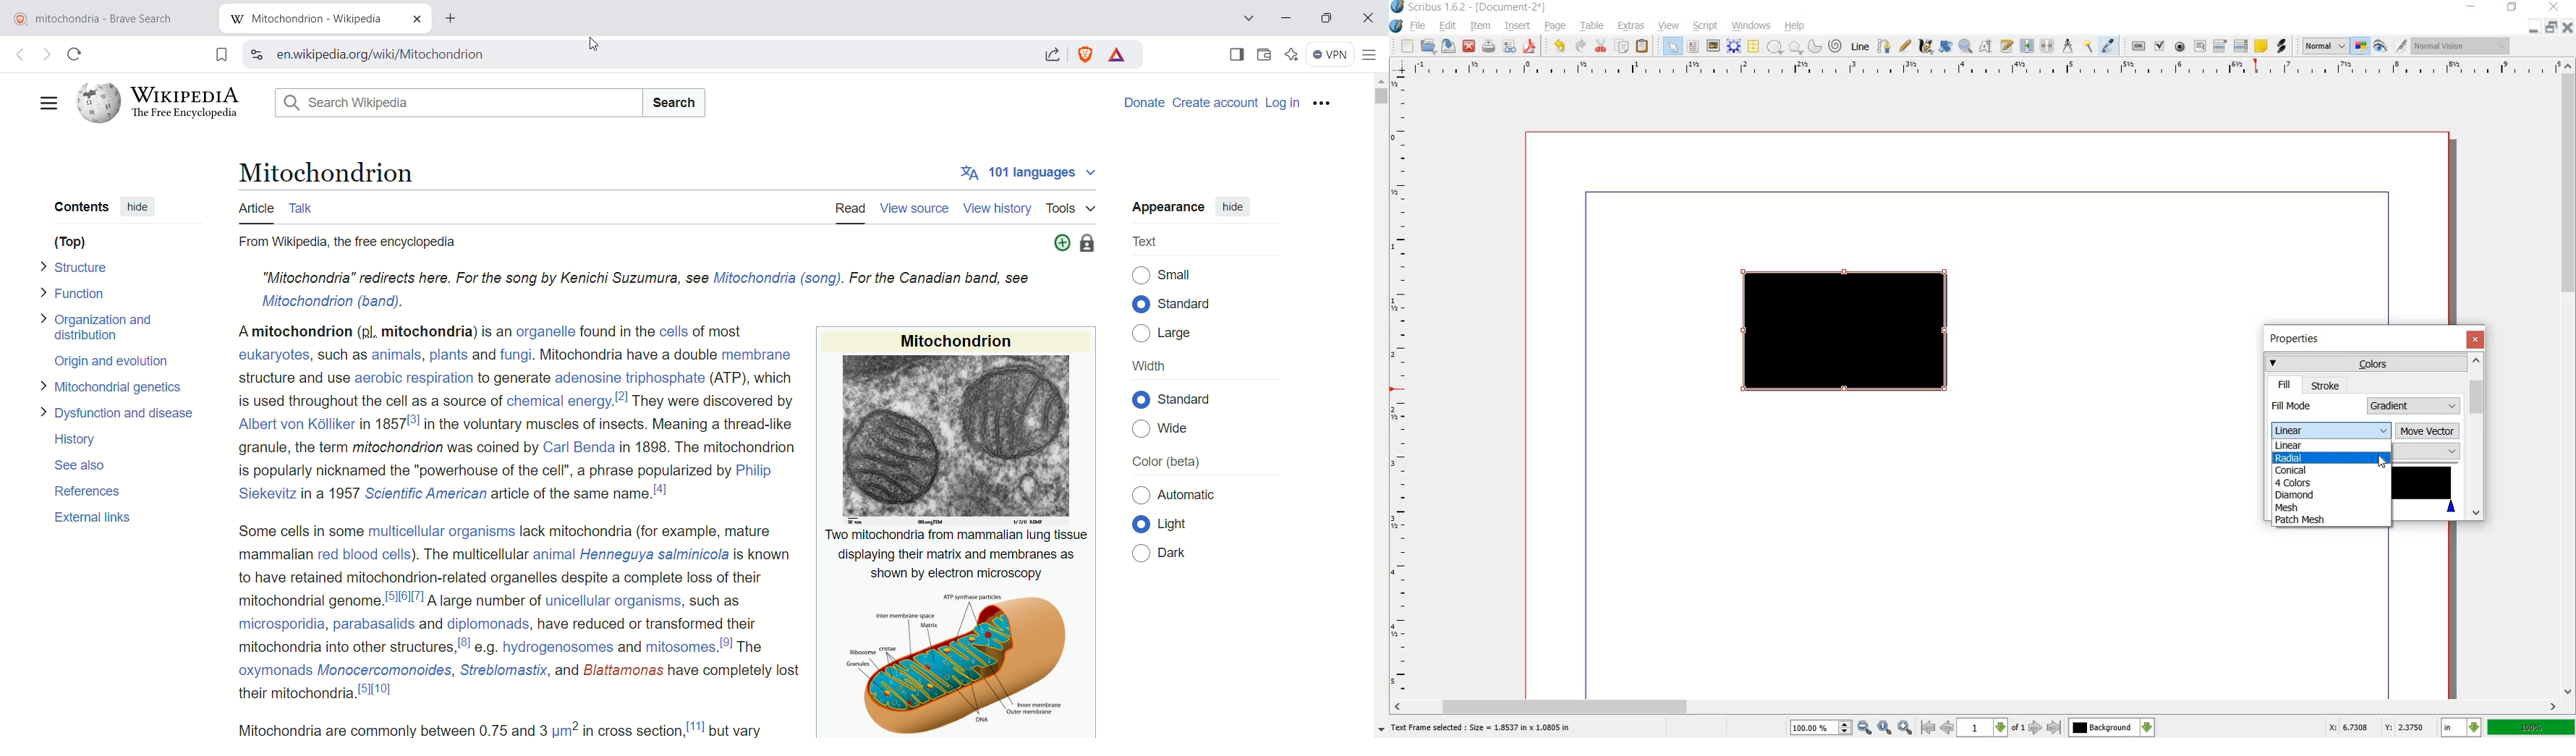  What do you see at coordinates (2292, 507) in the screenshot?
I see `mesh` at bounding box center [2292, 507].